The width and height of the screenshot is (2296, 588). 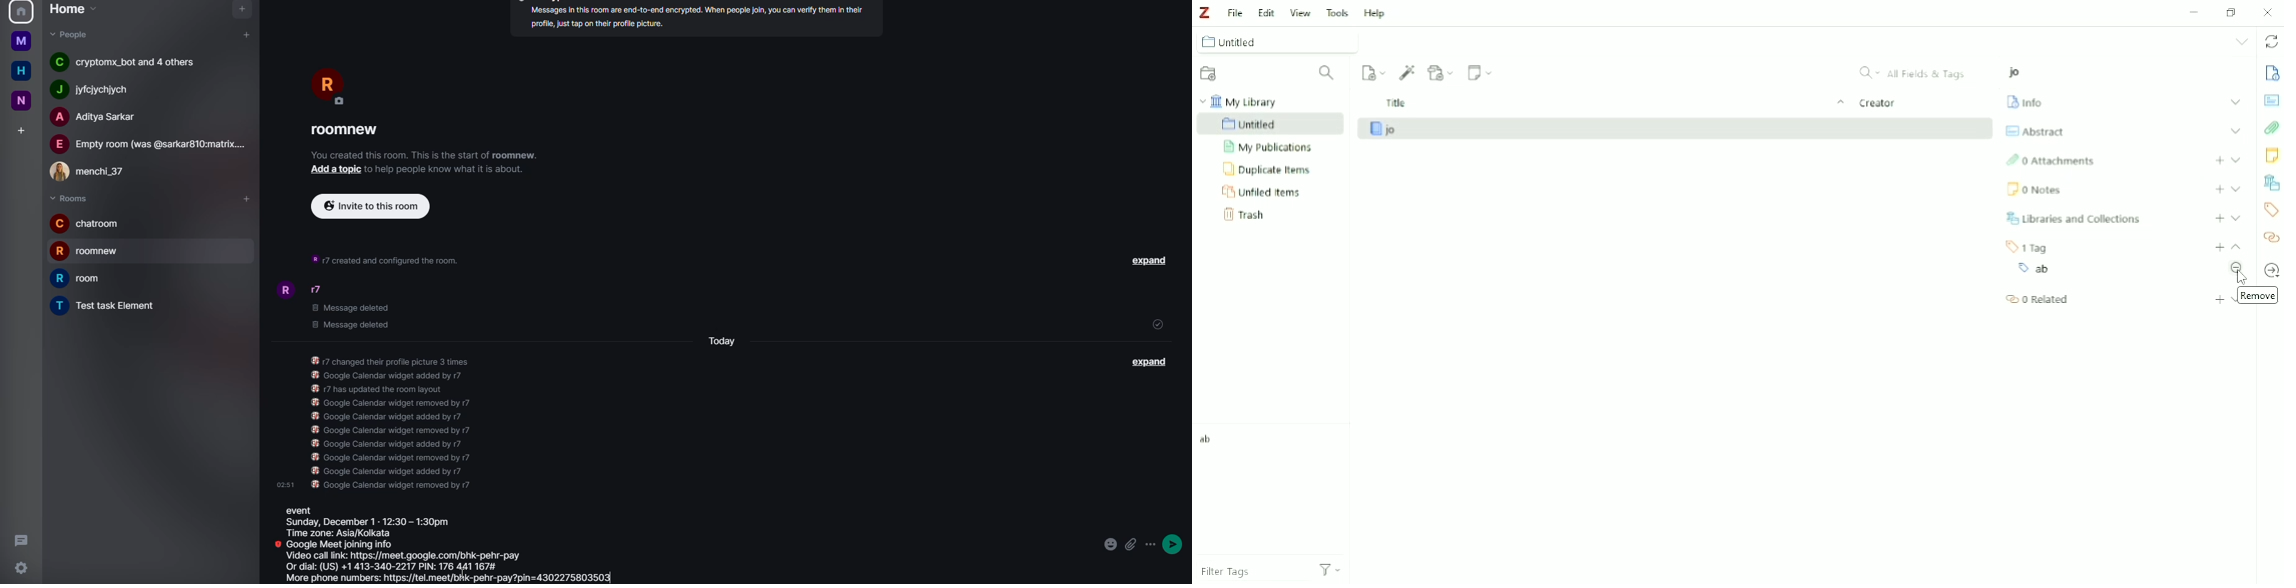 What do you see at coordinates (2231, 13) in the screenshot?
I see `Restore Down` at bounding box center [2231, 13].